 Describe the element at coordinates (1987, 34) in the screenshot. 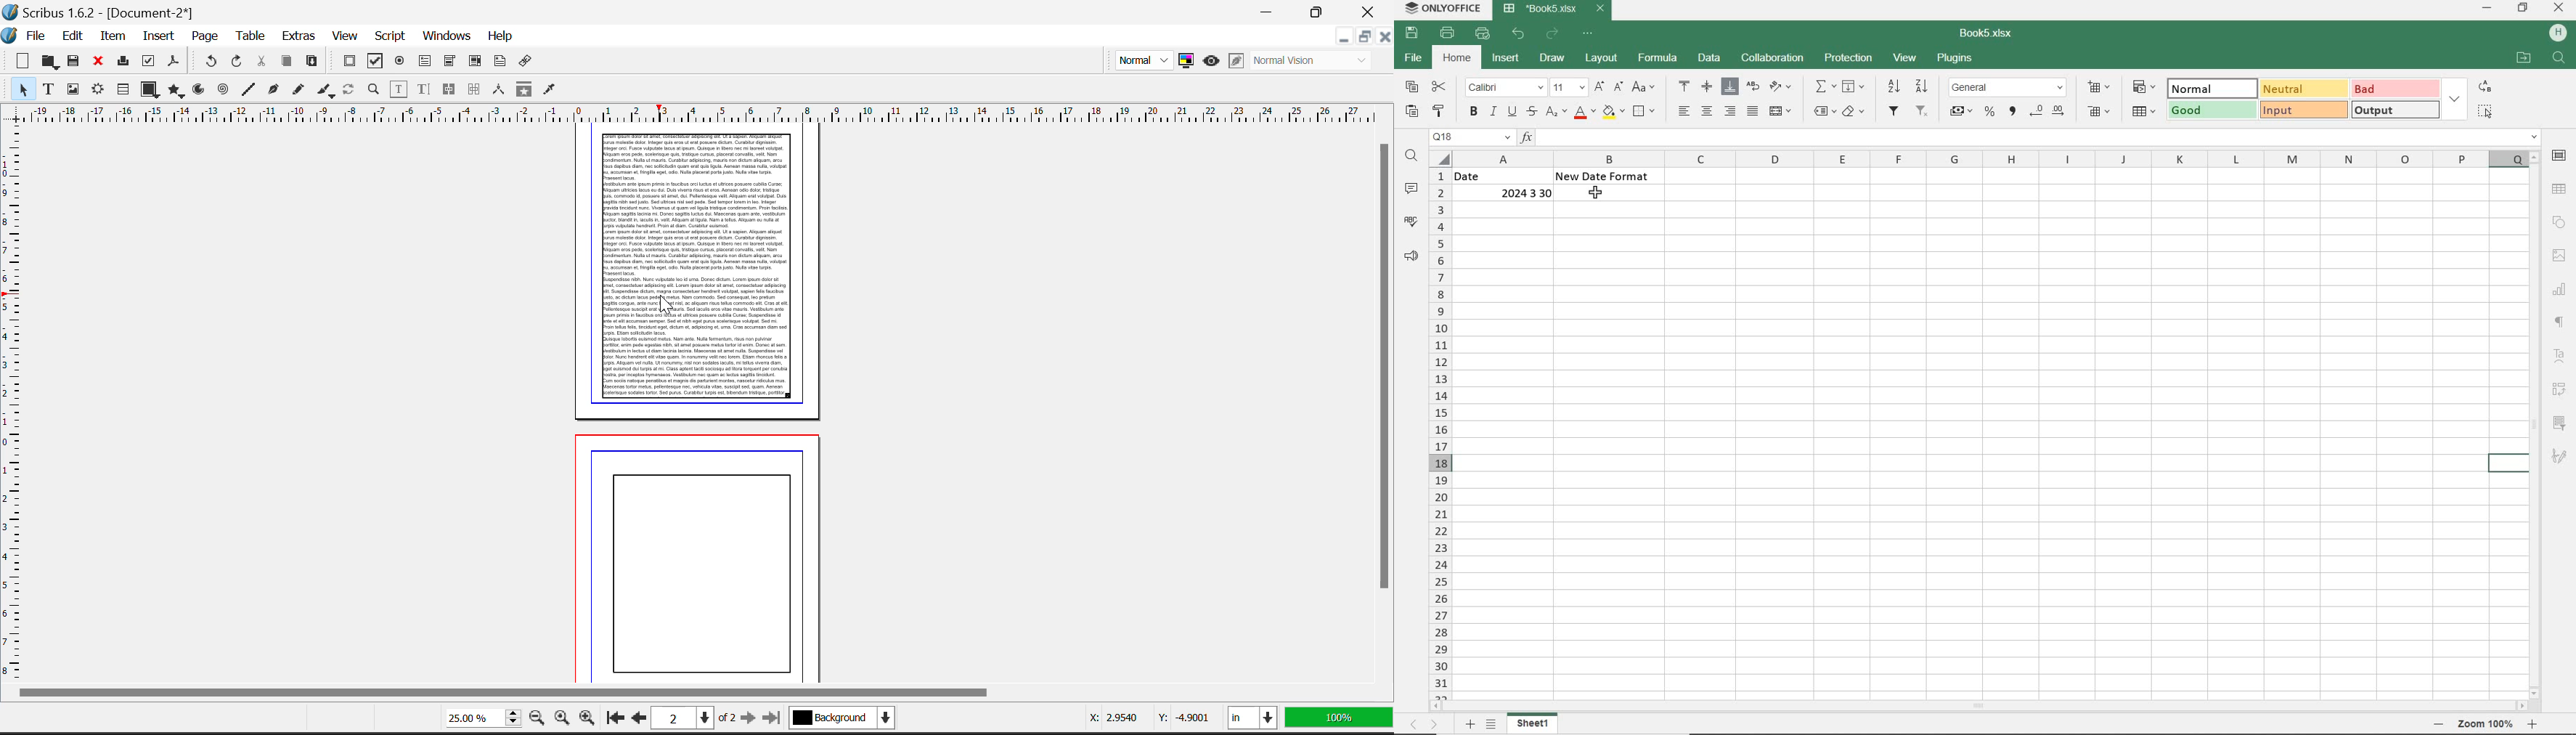

I see `DOCUMENT NAME` at that location.